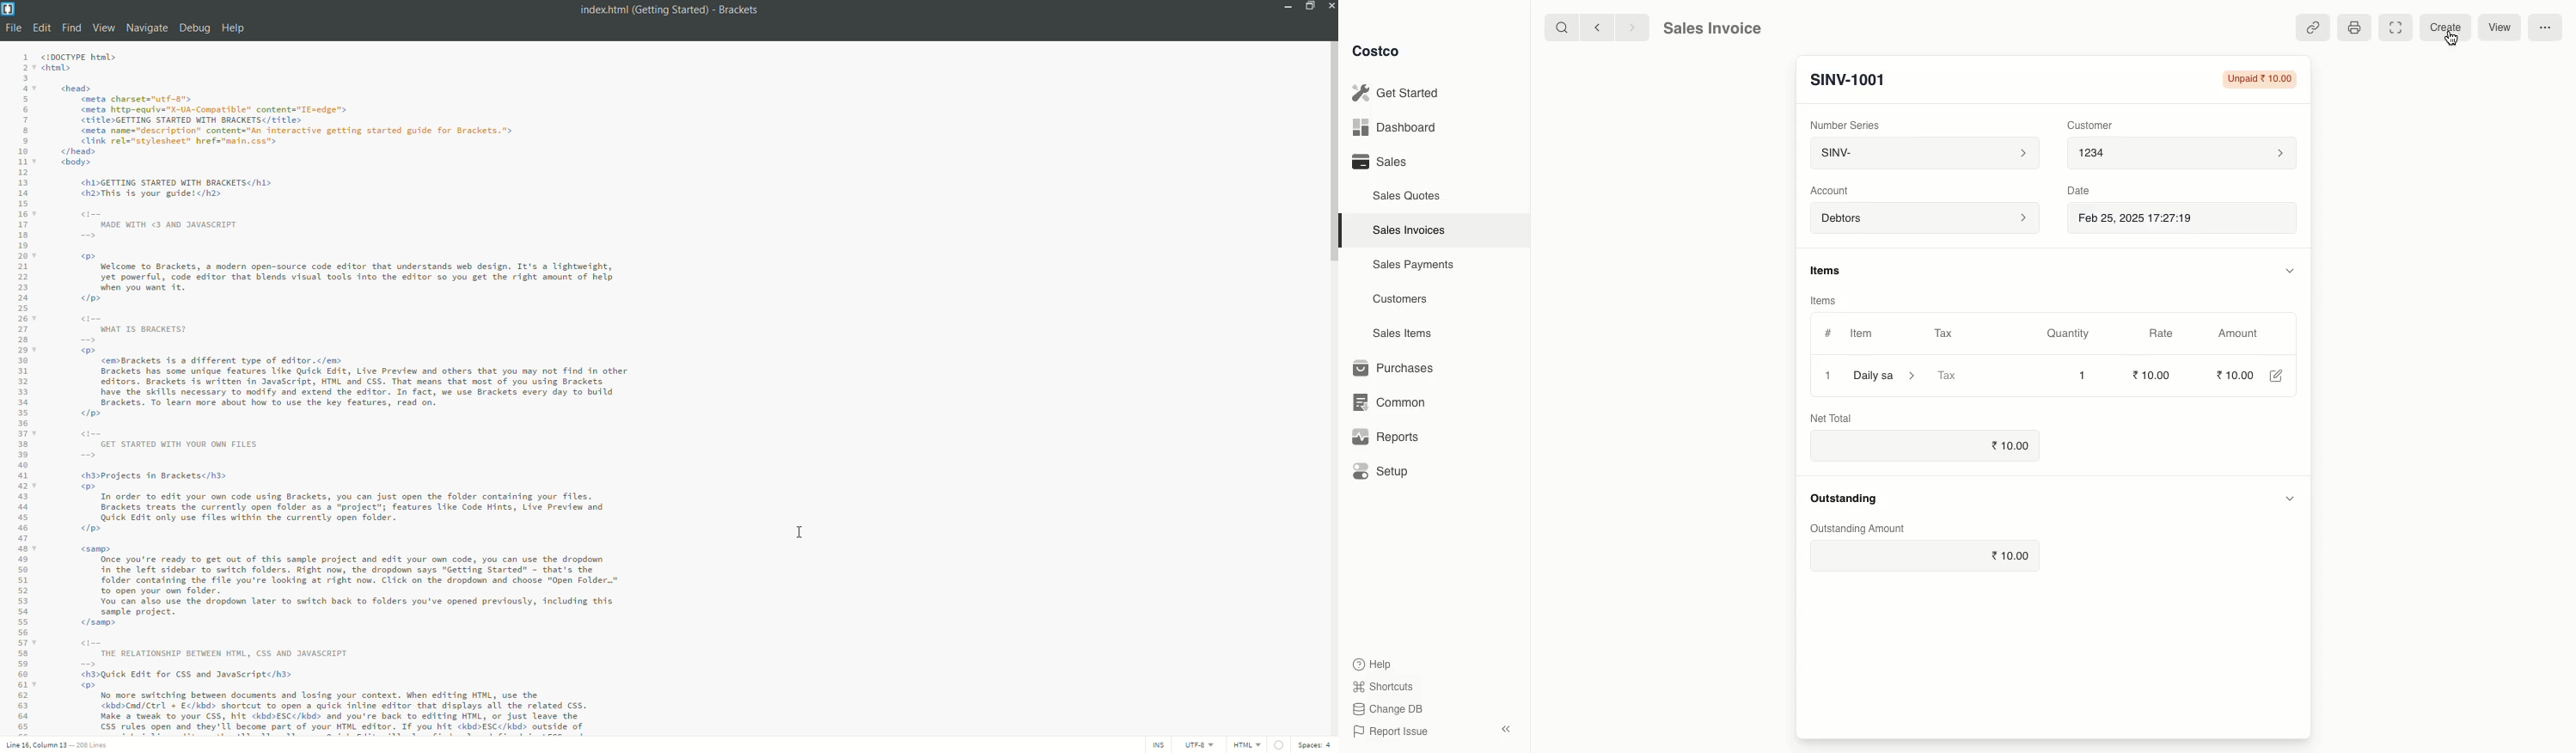 This screenshot has height=756, width=2576. What do you see at coordinates (193, 29) in the screenshot?
I see `debug menu` at bounding box center [193, 29].